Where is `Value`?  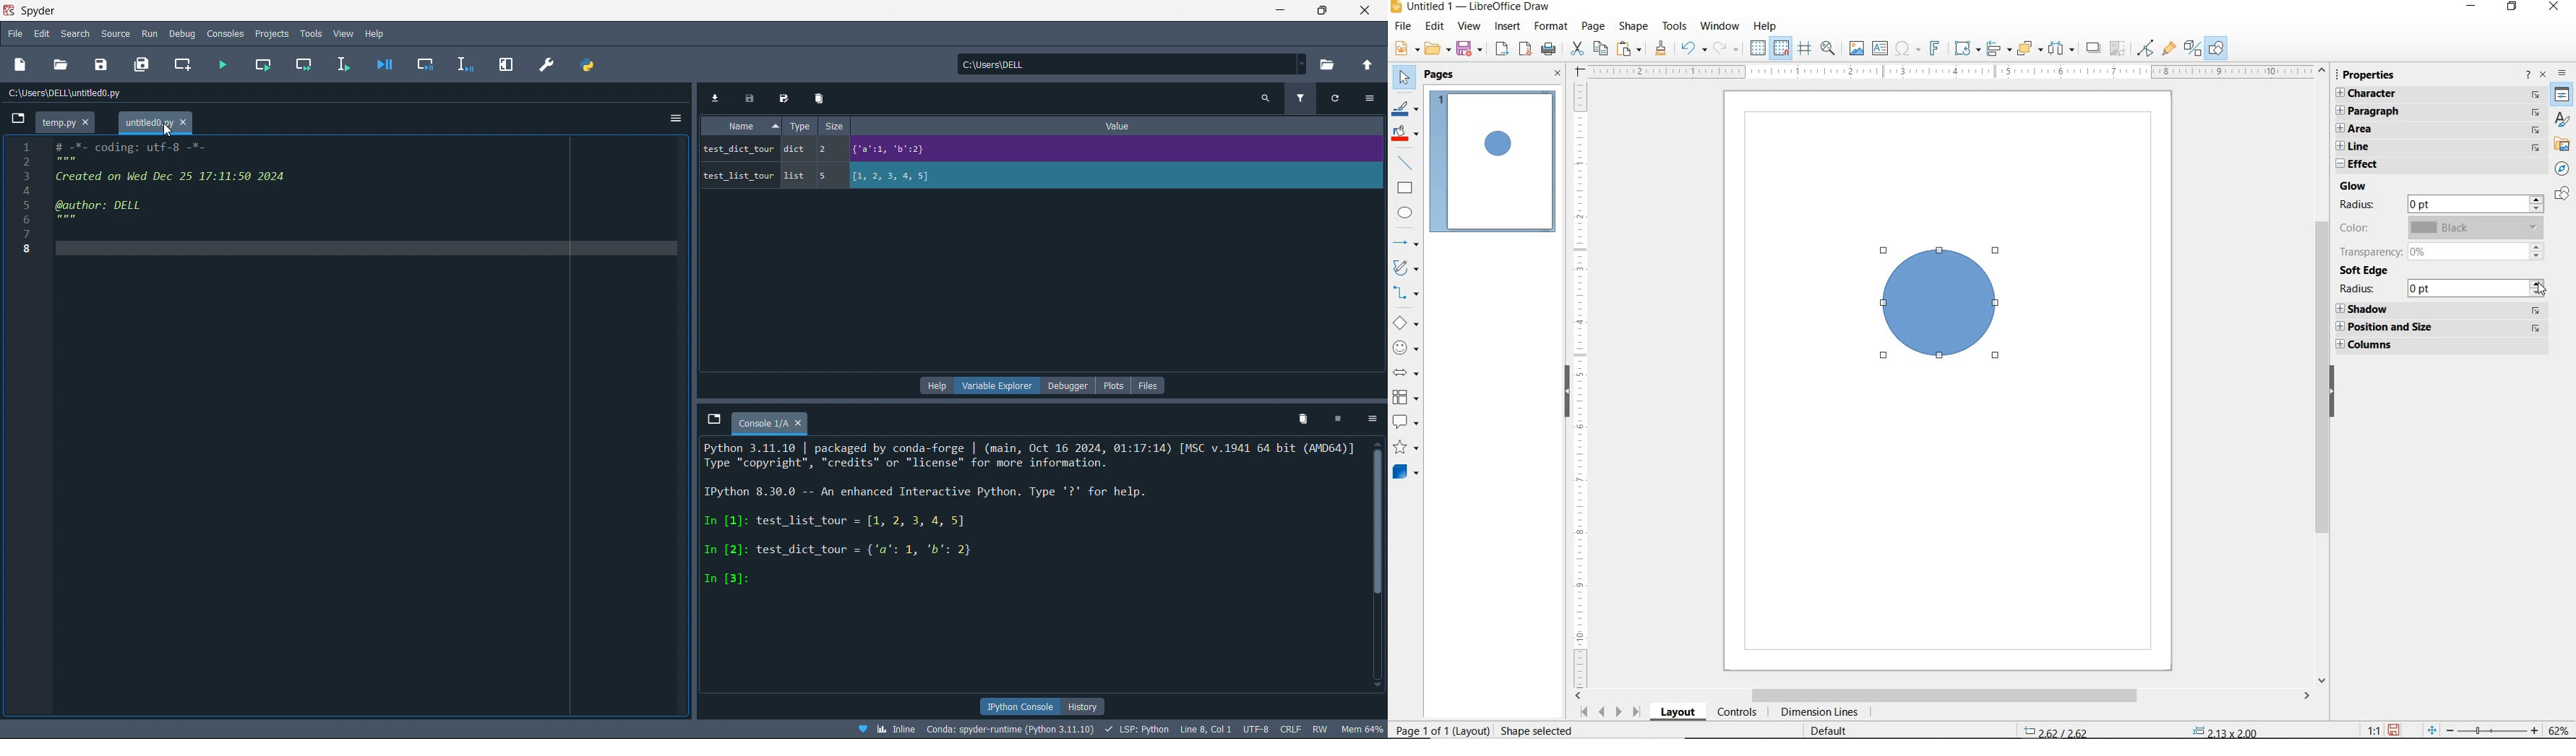
Value is located at coordinates (1120, 128).